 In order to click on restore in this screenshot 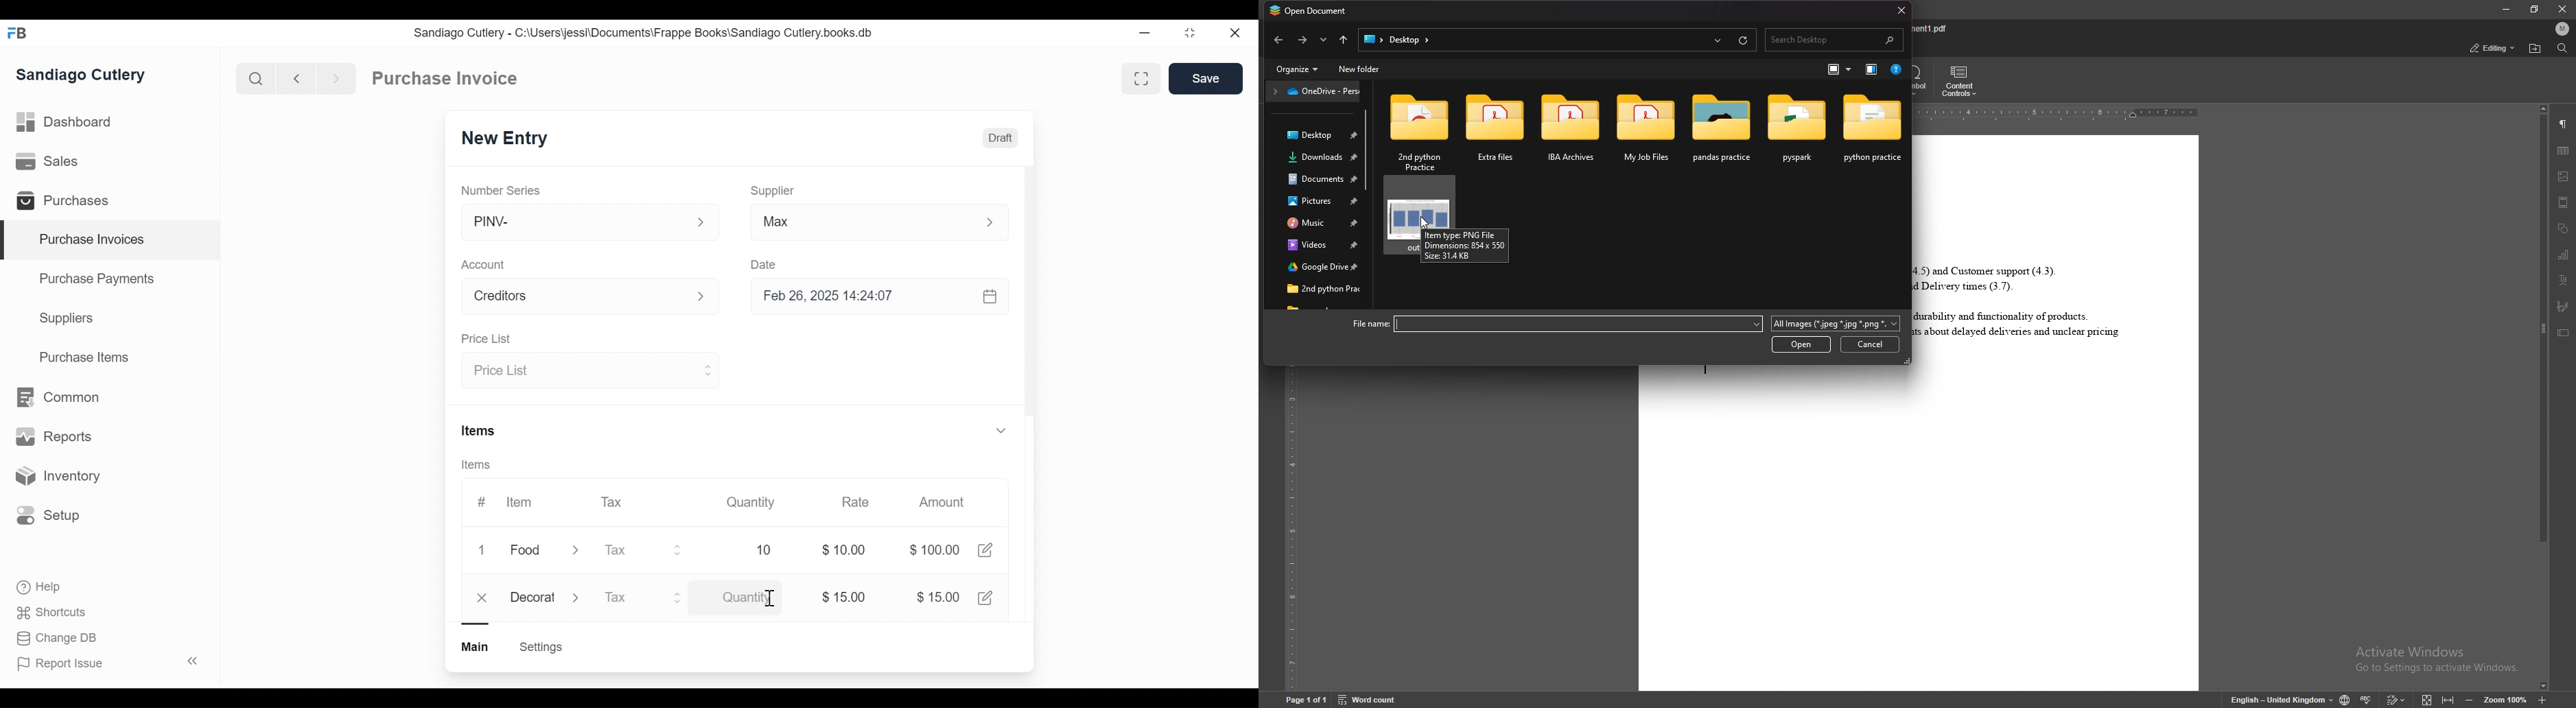, I will do `click(1189, 33)`.